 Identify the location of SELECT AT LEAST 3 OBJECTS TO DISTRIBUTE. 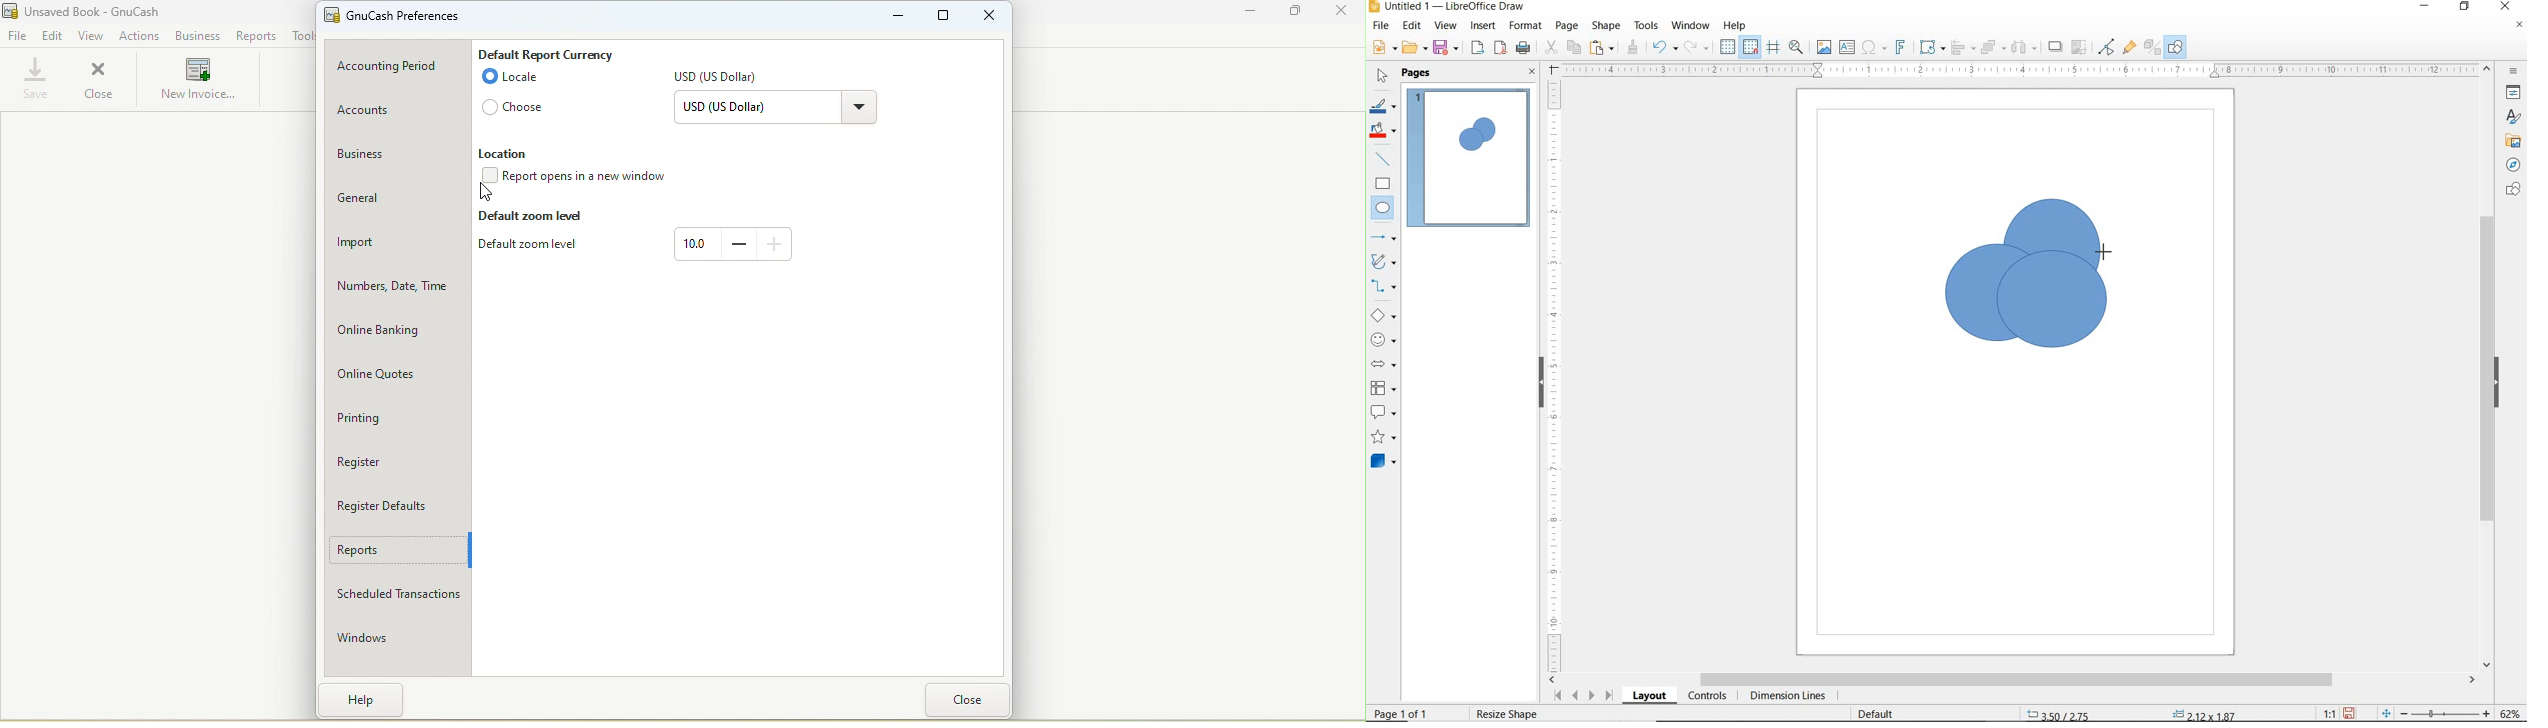
(2025, 46).